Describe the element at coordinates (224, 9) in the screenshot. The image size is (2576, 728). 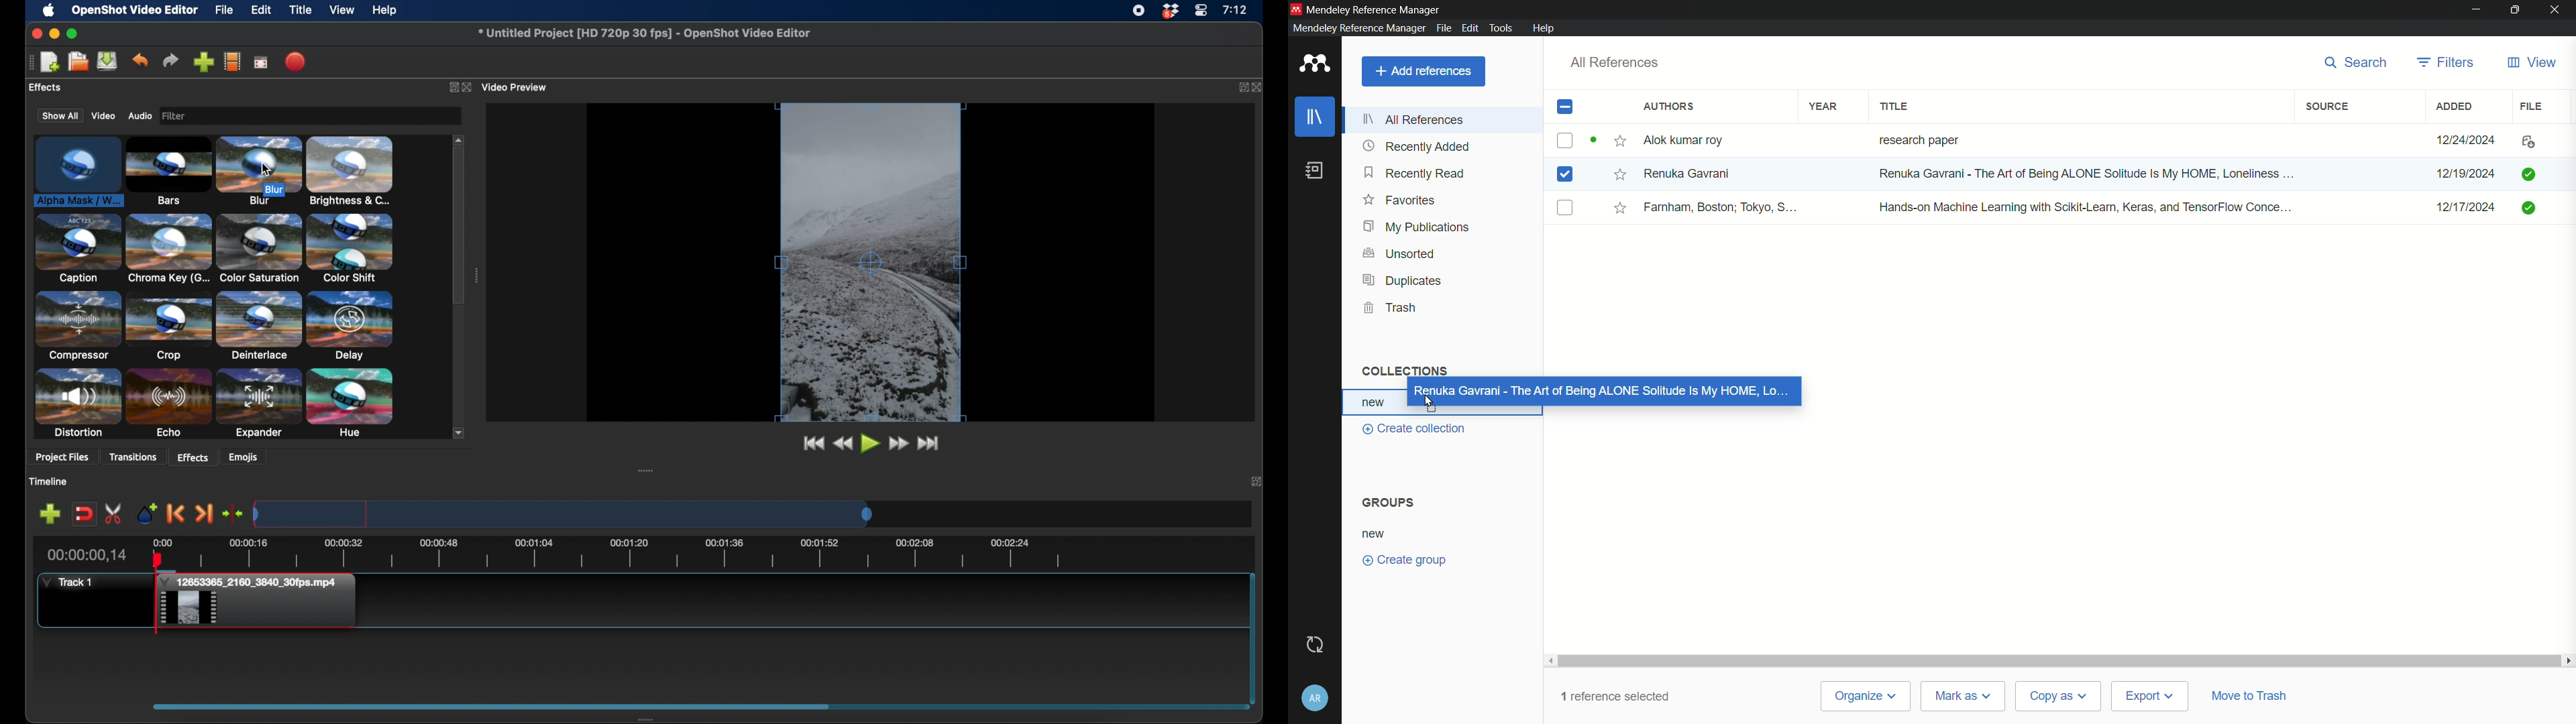
I see `file` at that location.